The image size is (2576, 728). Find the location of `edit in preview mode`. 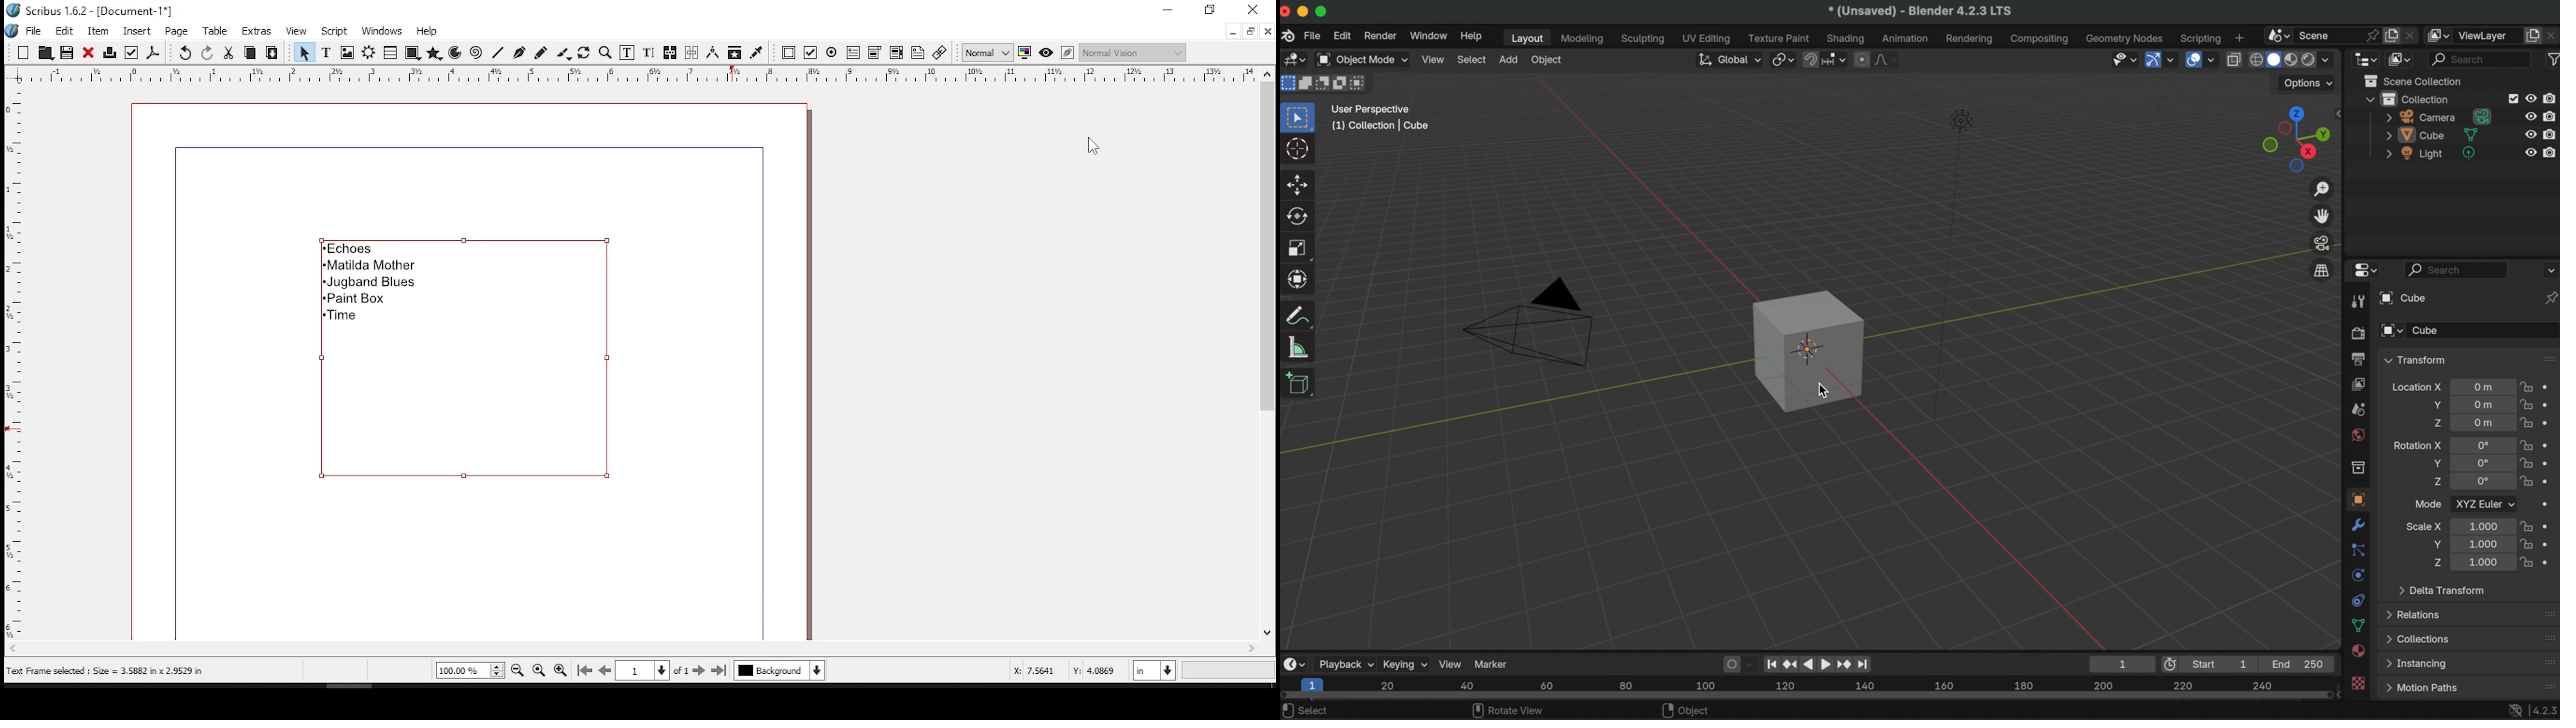

edit in preview mode is located at coordinates (1070, 53).